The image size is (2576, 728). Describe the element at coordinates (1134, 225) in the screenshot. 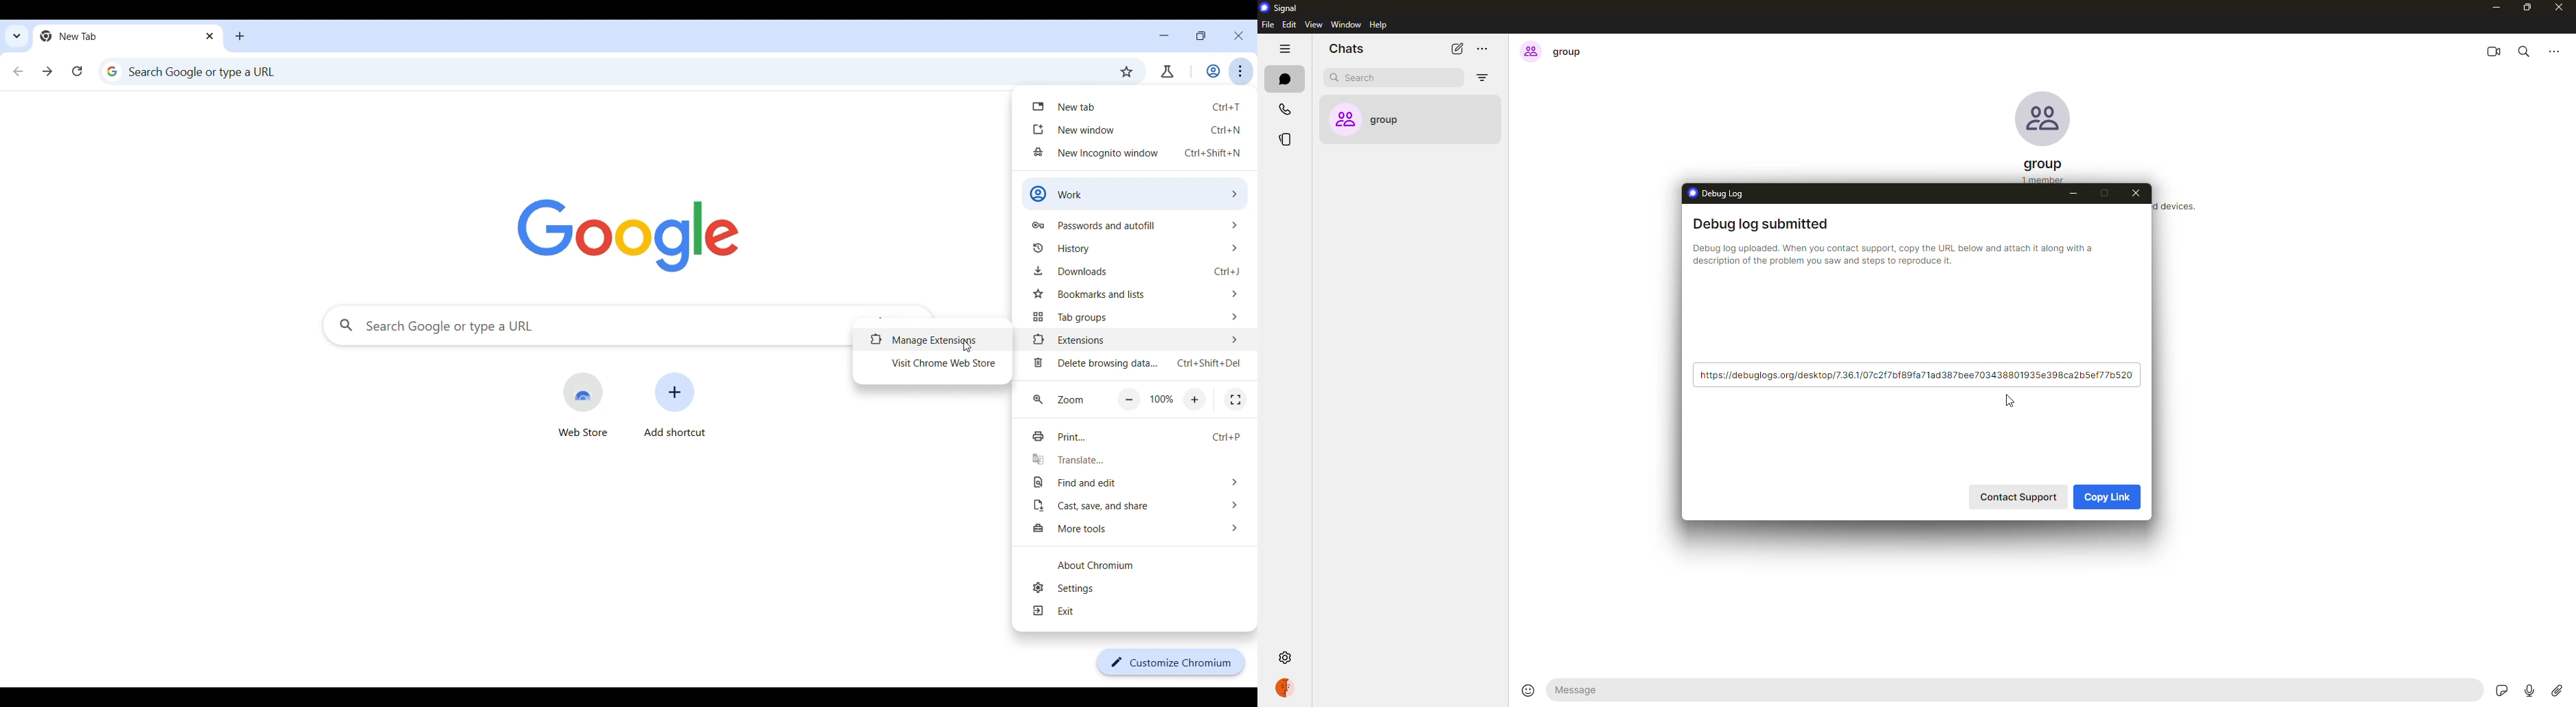

I see `Passwords and autofill options` at that location.